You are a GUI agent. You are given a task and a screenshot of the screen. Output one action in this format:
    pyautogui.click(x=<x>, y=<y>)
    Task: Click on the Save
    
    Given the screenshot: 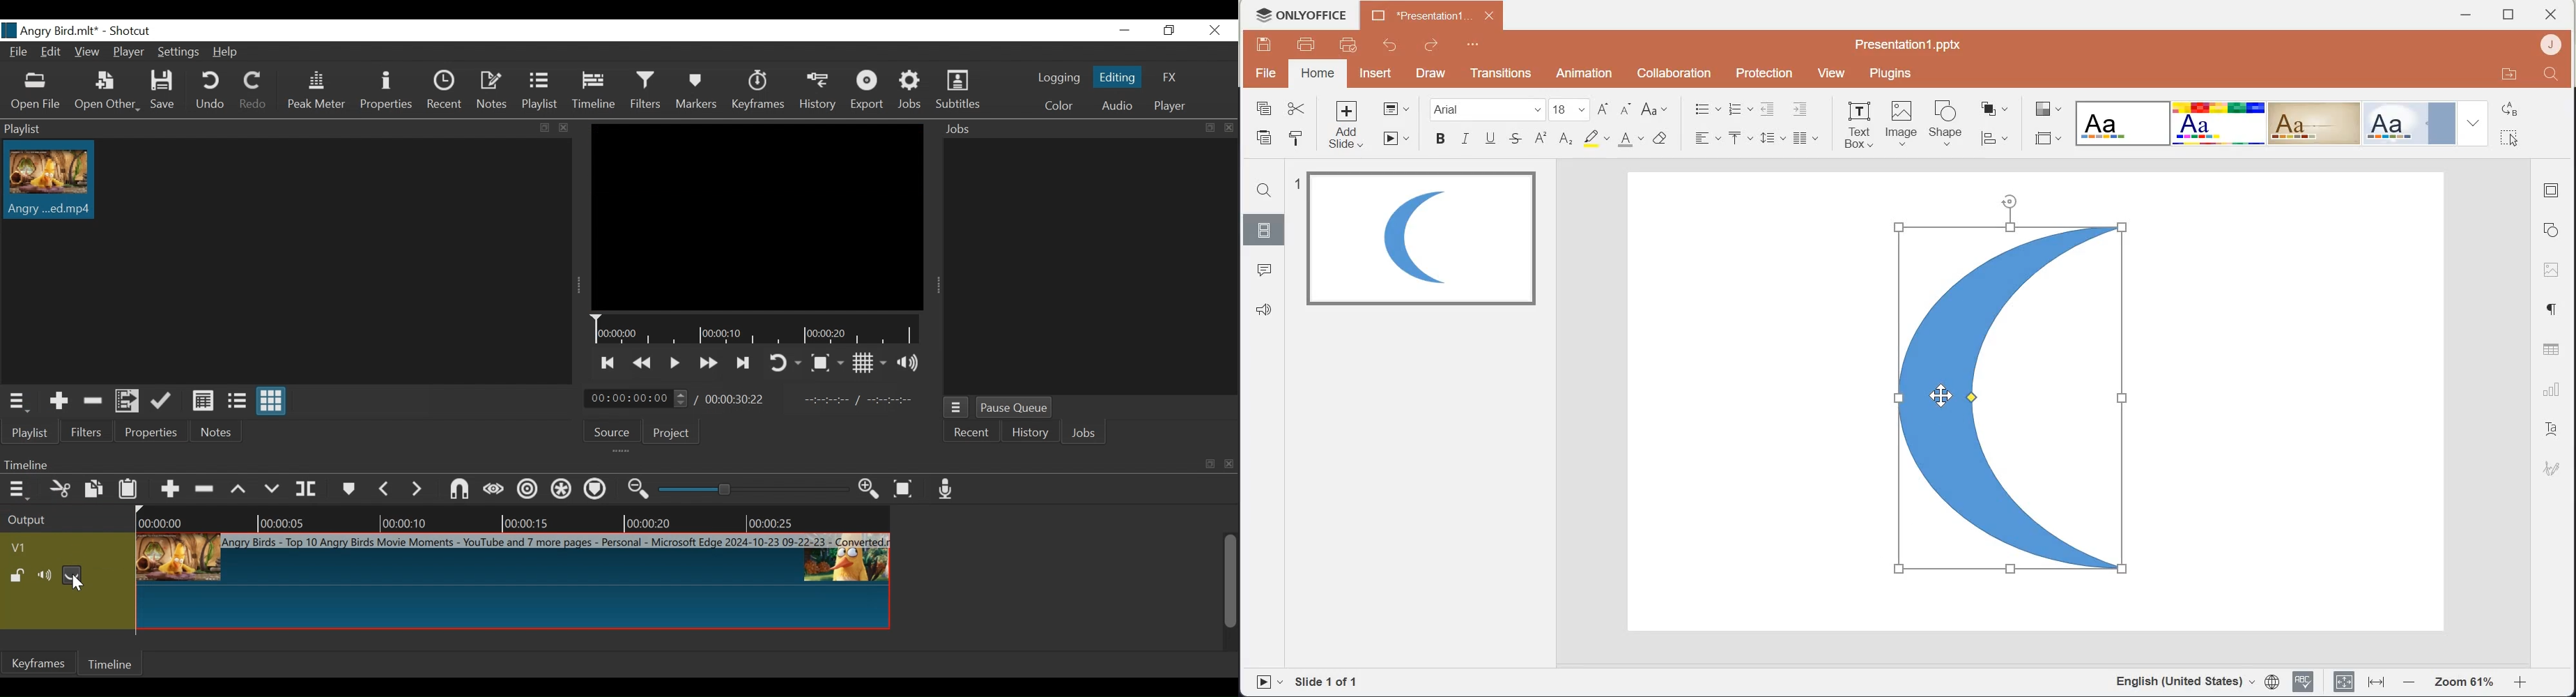 What is the action you would take?
    pyautogui.click(x=1267, y=44)
    